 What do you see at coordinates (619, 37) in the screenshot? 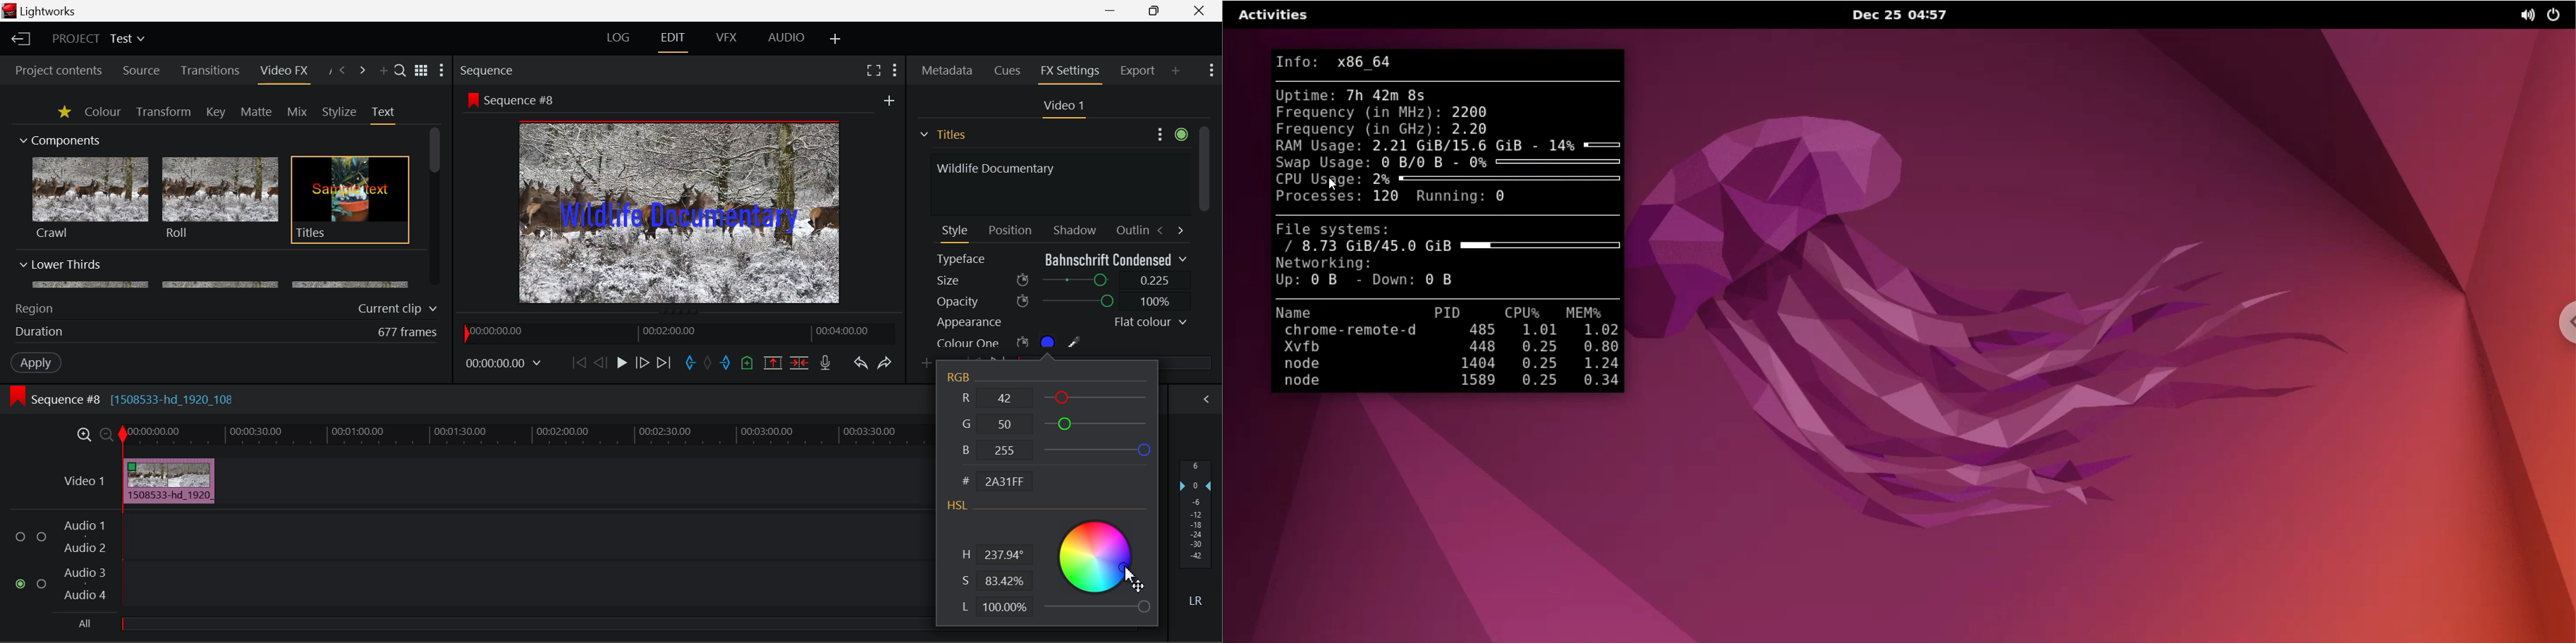
I see `LOG Layout` at bounding box center [619, 37].